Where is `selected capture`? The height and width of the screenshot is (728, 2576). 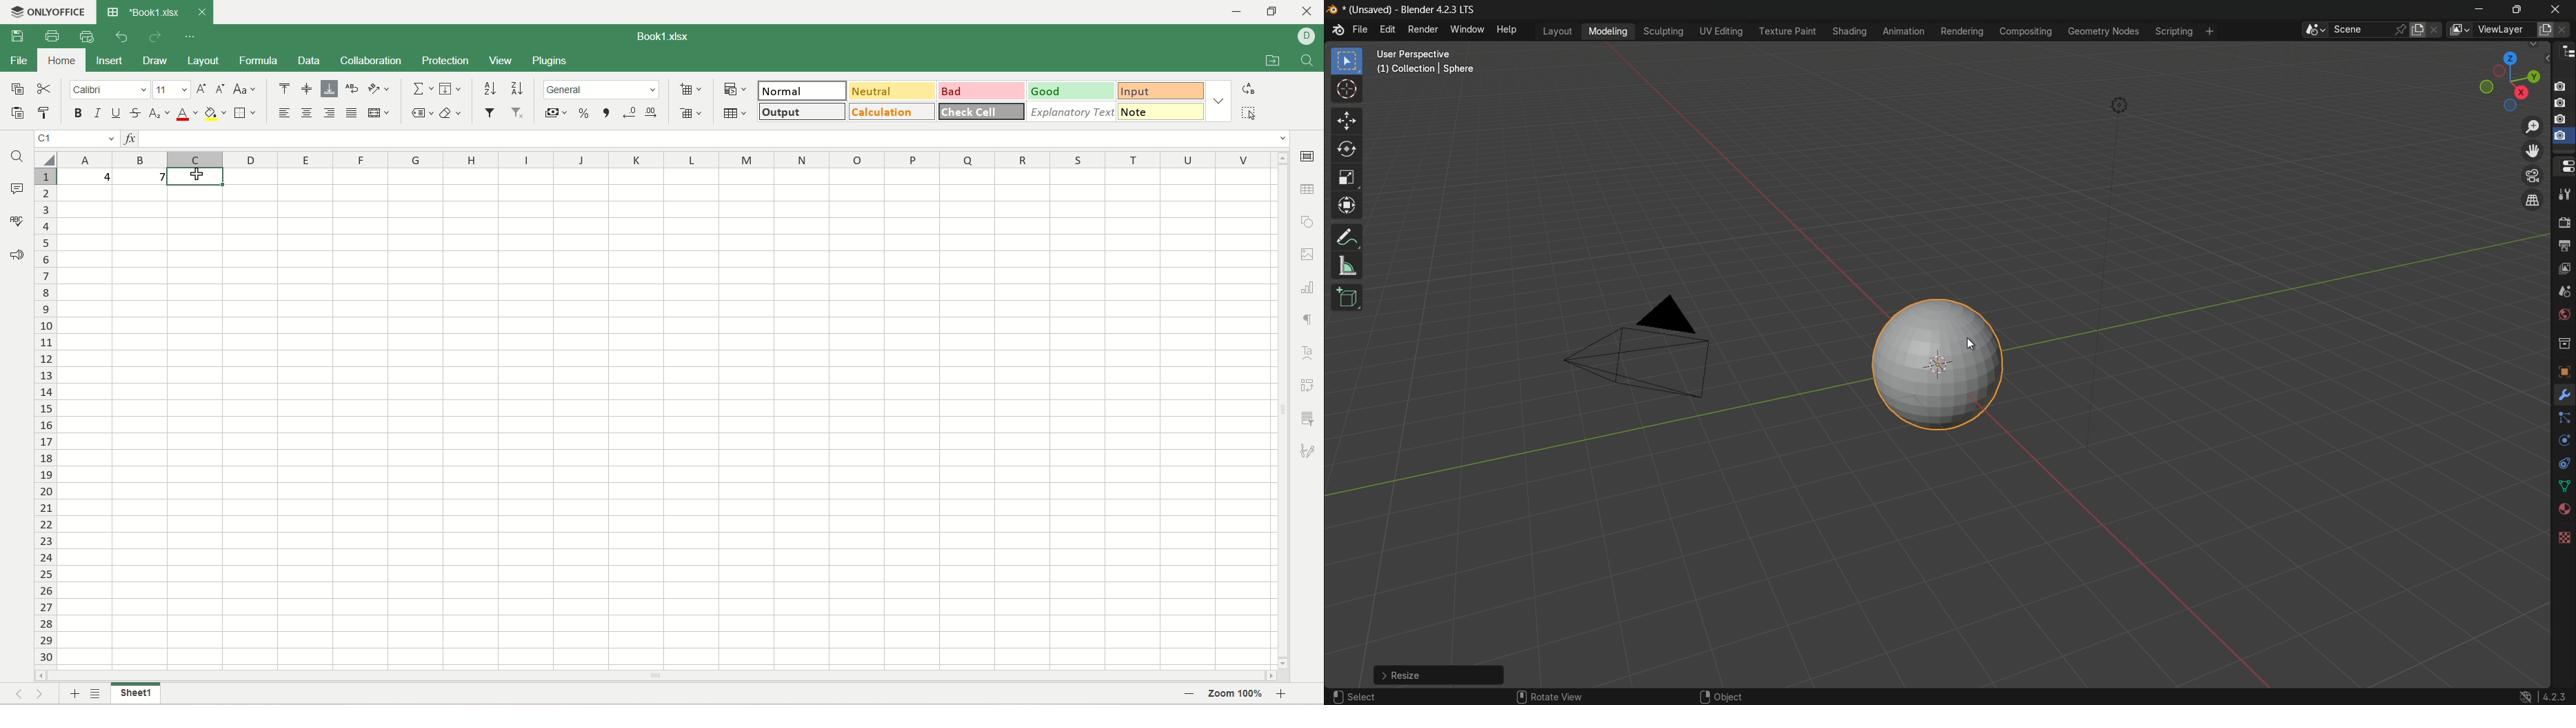 selected capture is located at coordinates (2562, 139).